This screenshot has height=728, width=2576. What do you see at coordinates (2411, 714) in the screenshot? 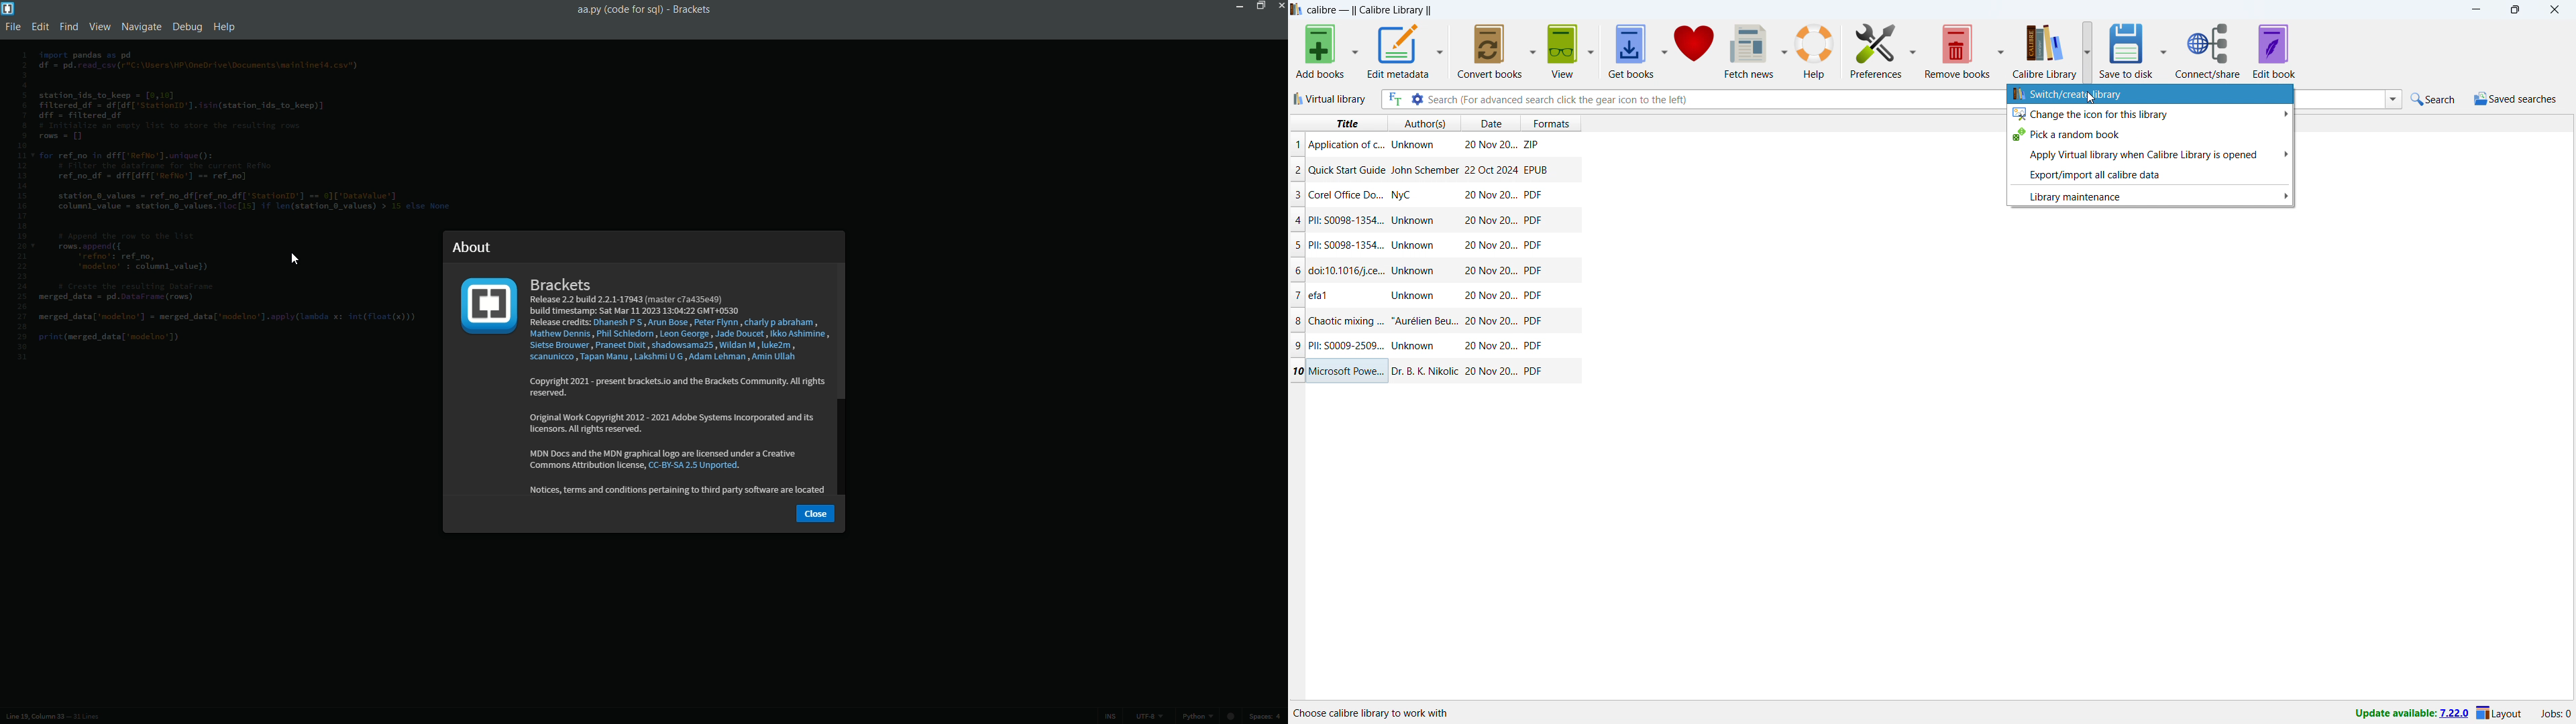
I see `update` at bounding box center [2411, 714].